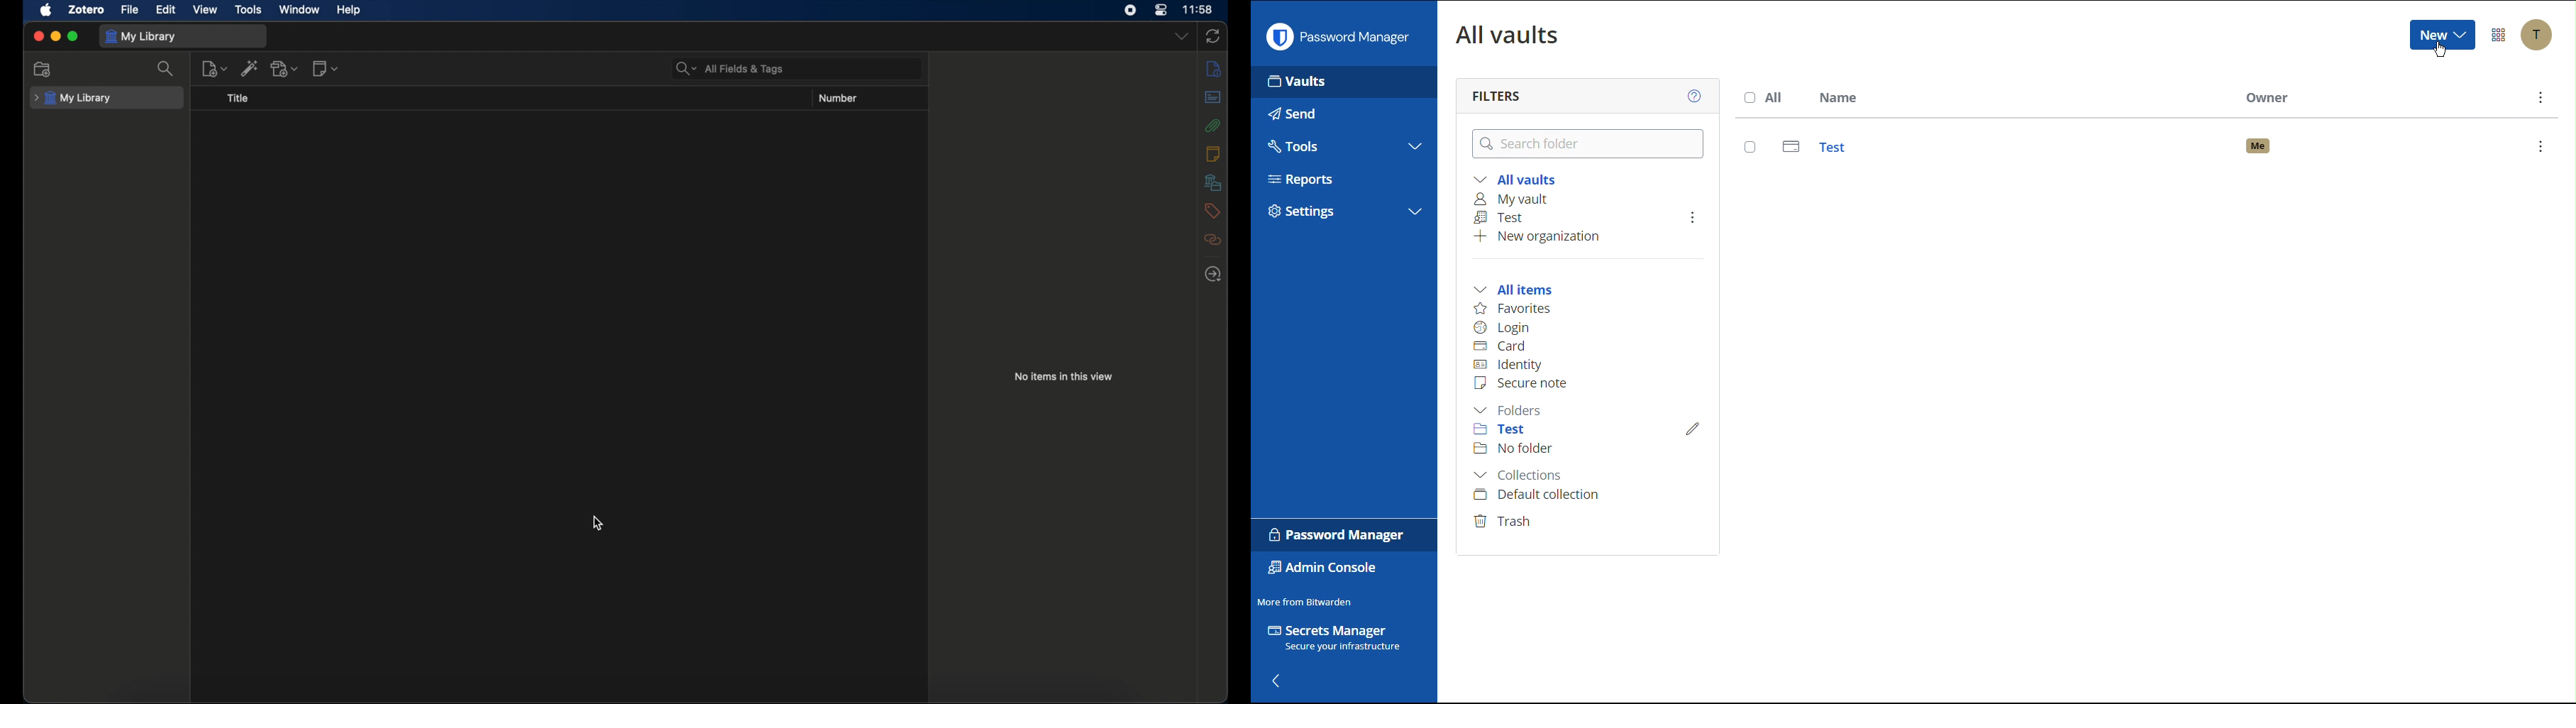  Describe the element at coordinates (1213, 69) in the screenshot. I see `info` at that location.